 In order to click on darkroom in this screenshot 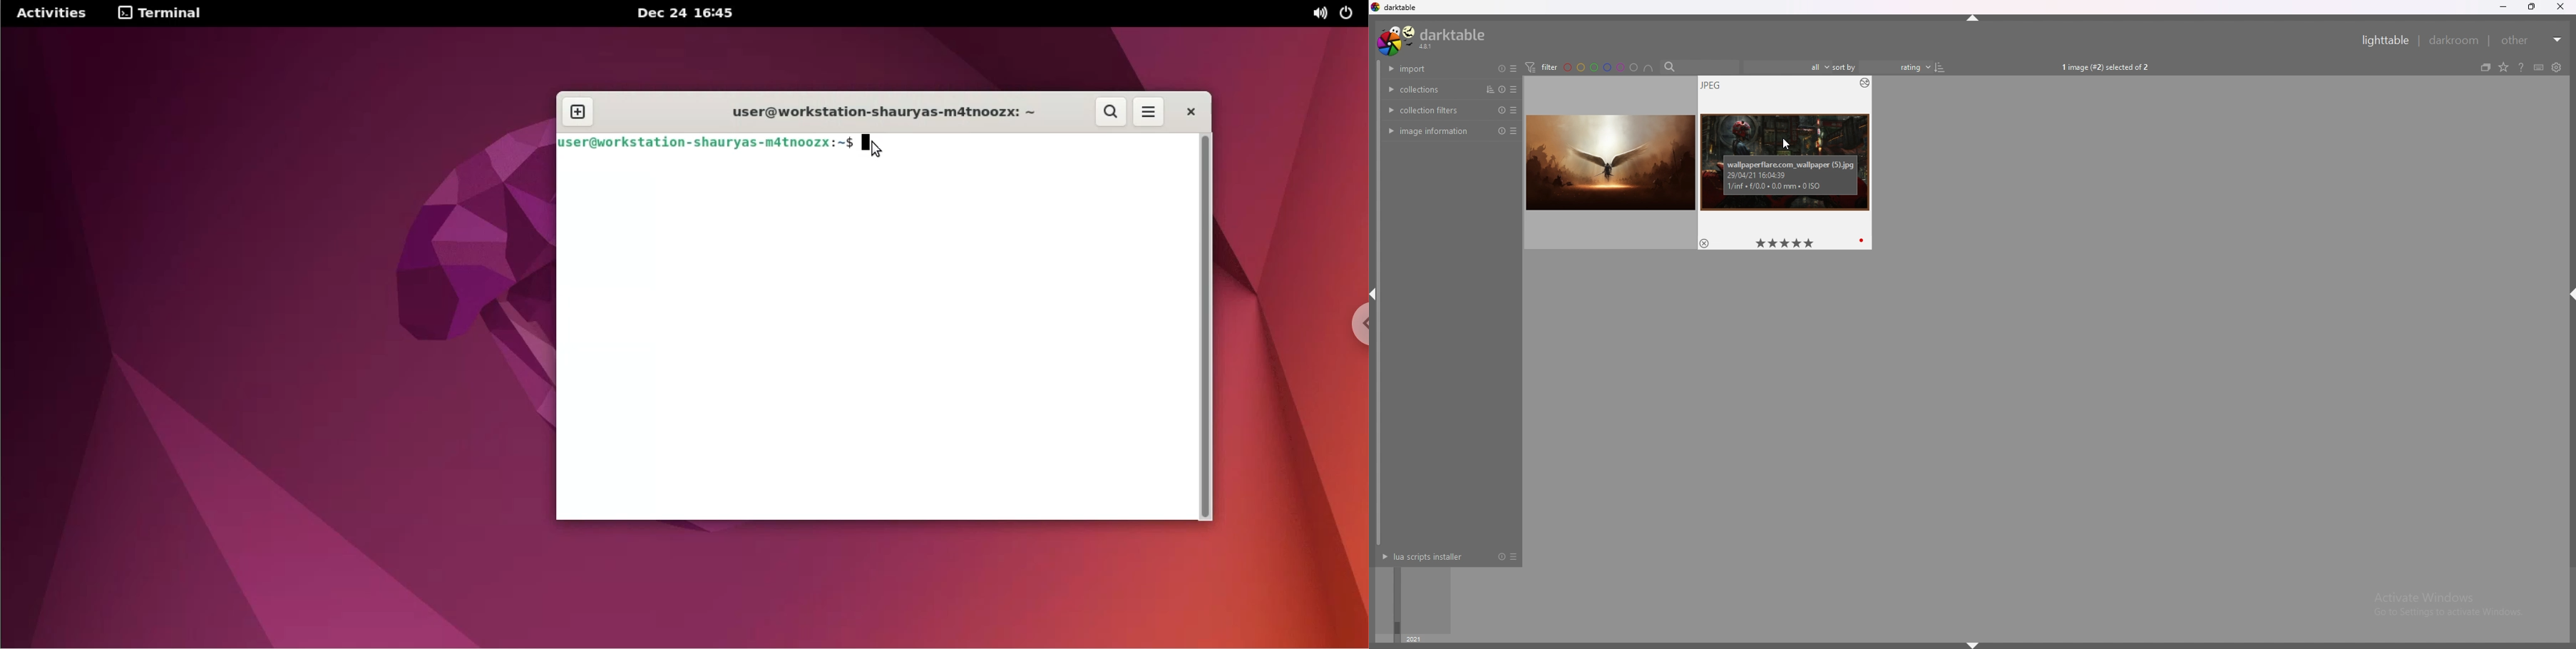, I will do `click(2453, 40)`.